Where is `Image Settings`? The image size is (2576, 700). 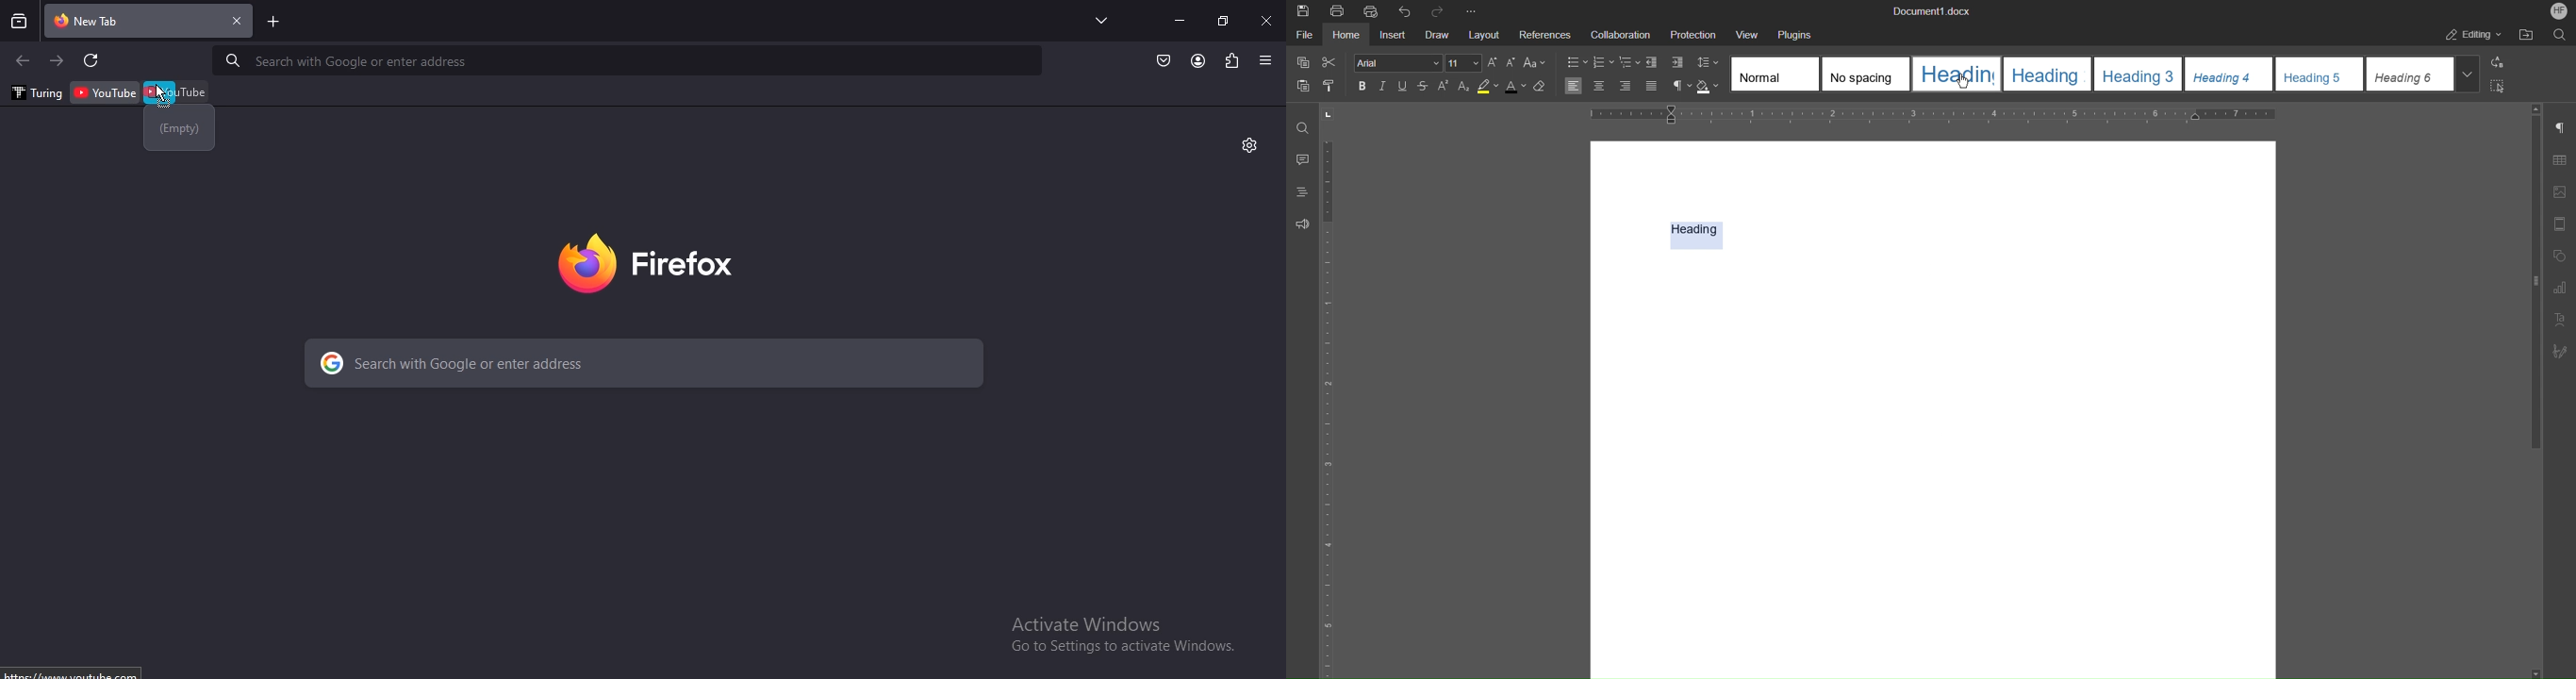 Image Settings is located at coordinates (2562, 190).